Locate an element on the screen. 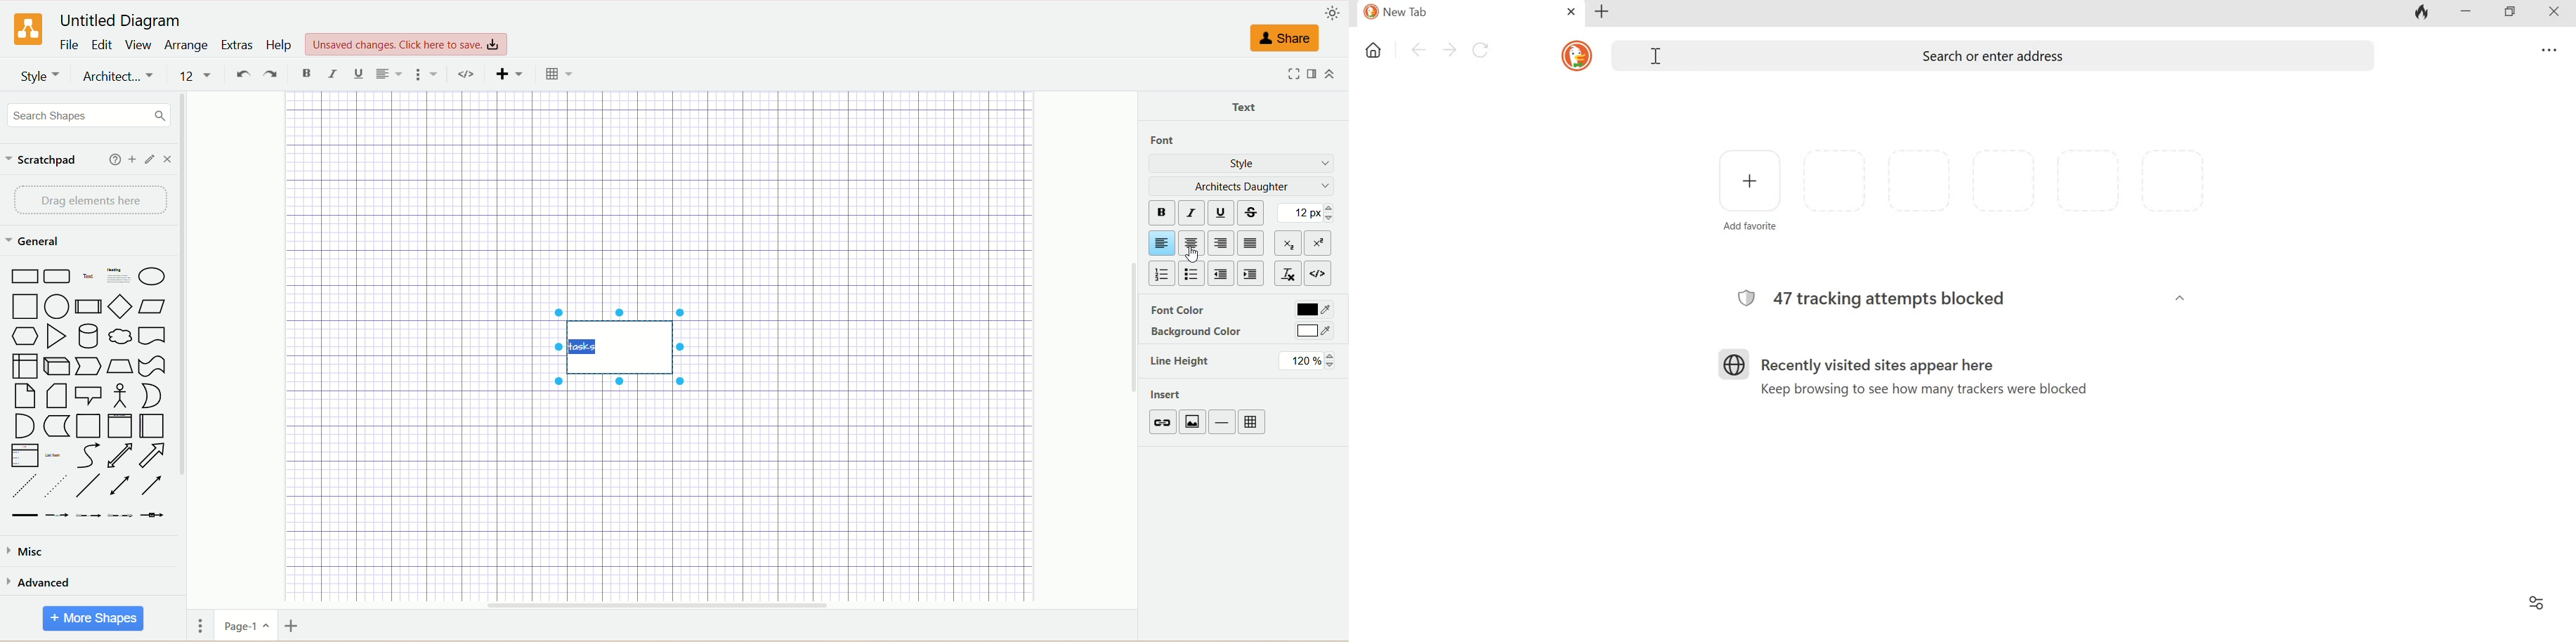 This screenshot has height=644, width=2576. font color is located at coordinates (1175, 311).